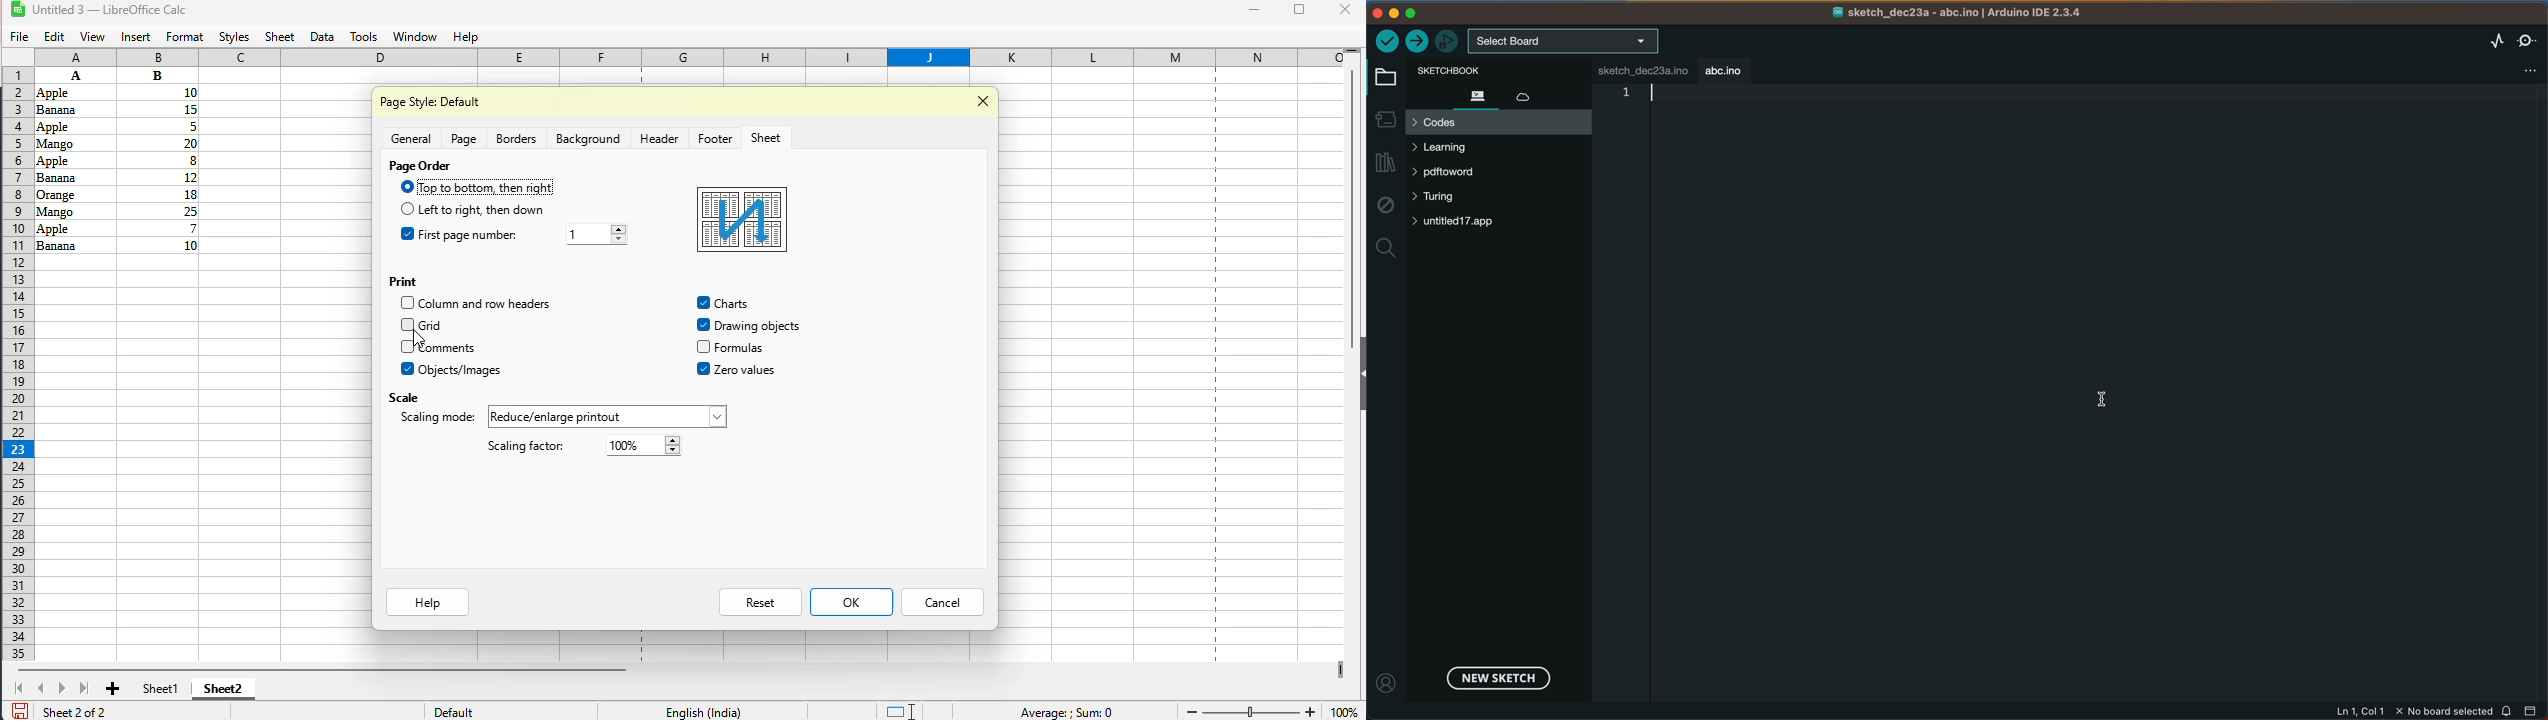 The height and width of the screenshot is (728, 2548). What do you see at coordinates (659, 138) in the screenshot?
I see `header` at bounding box center [659, 138].